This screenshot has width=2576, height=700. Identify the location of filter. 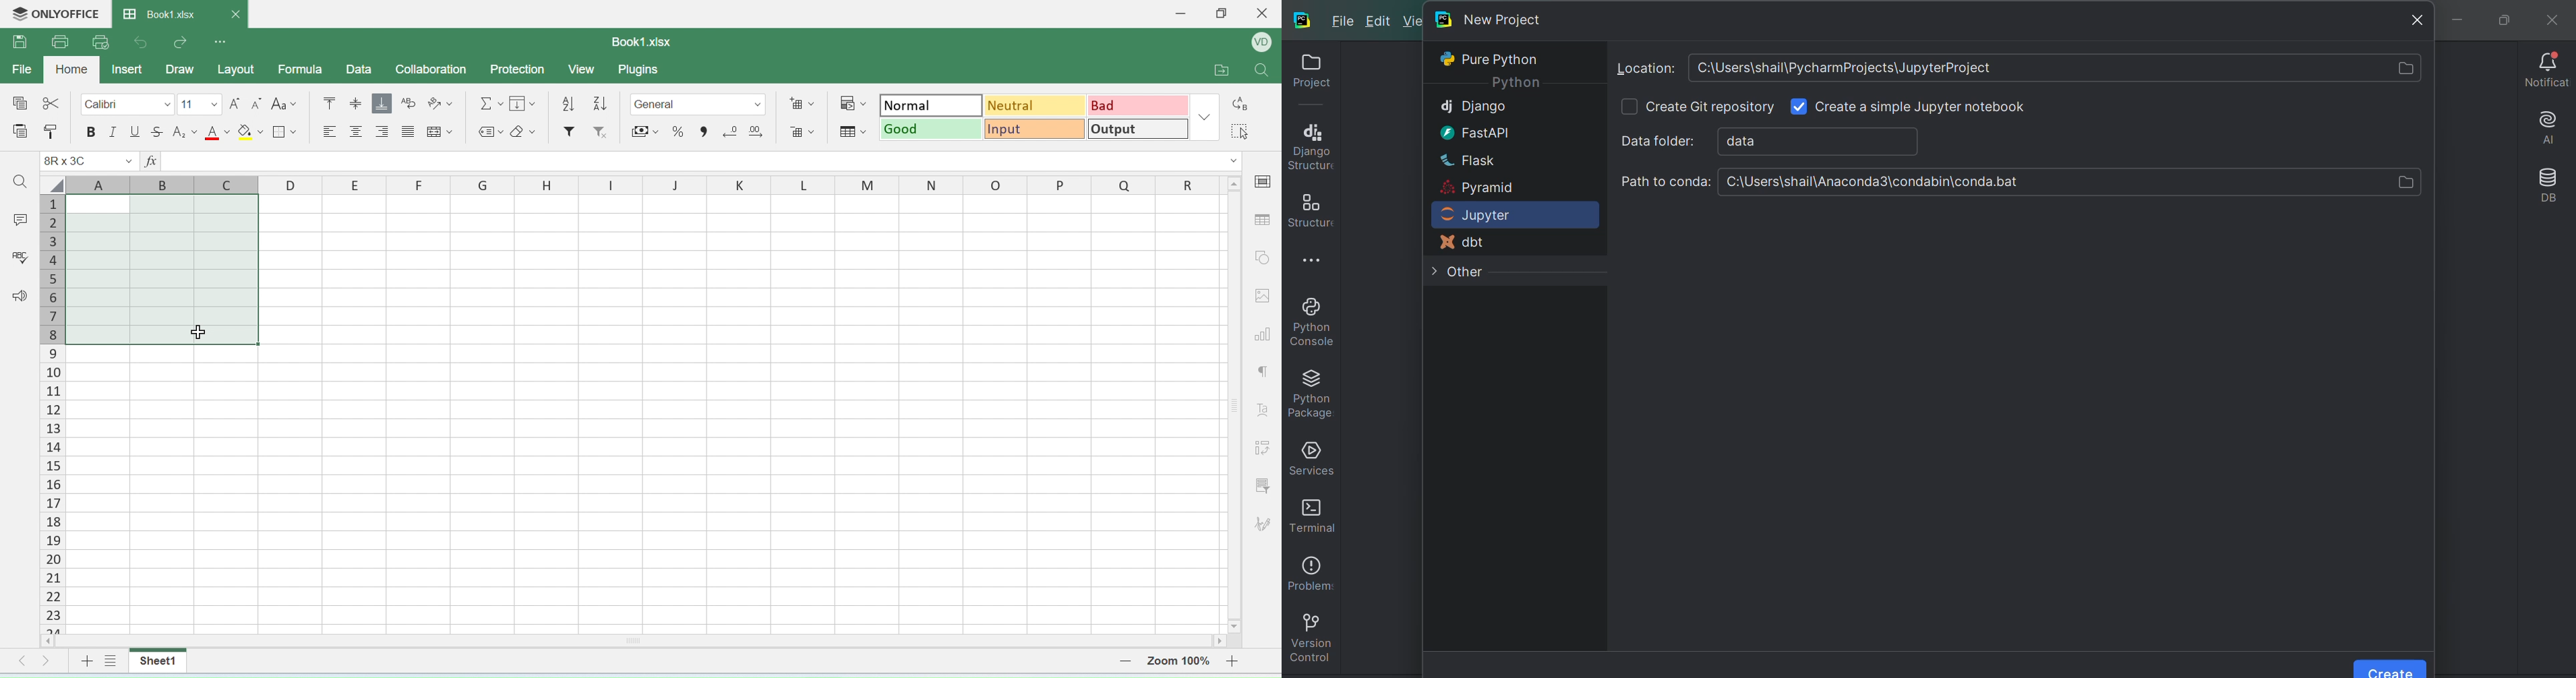
(1265, 486).